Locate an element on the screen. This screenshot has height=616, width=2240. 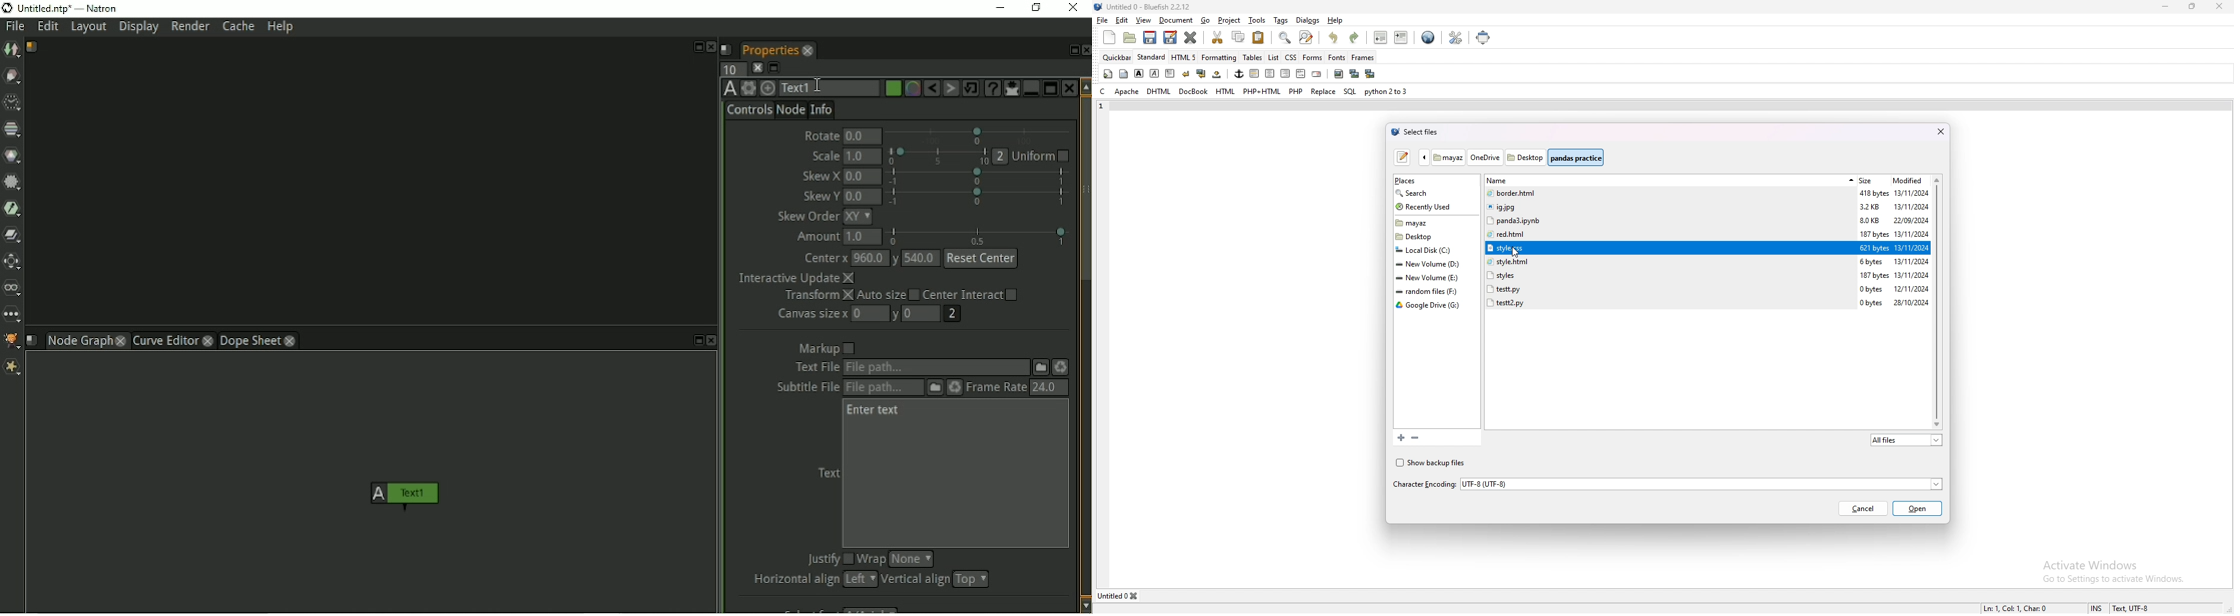
0 bytes is located at coordinates (1872, 290).